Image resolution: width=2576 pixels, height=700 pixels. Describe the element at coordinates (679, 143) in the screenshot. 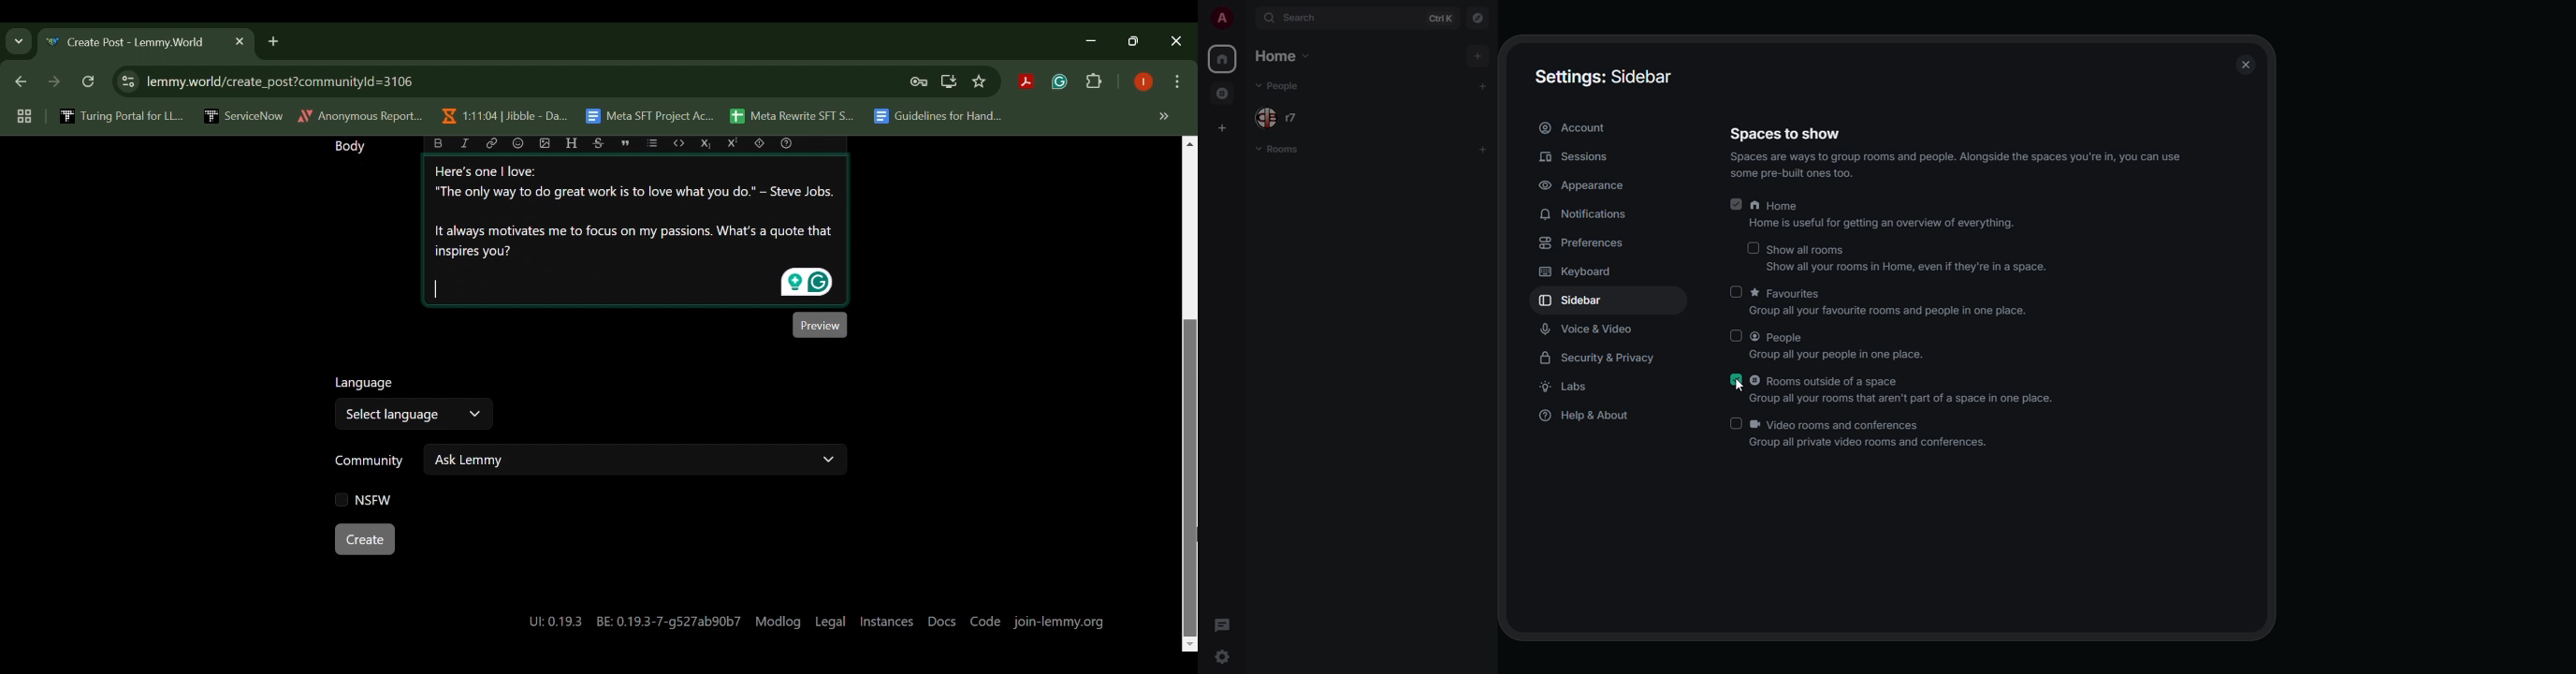

I see `code ` at that location.